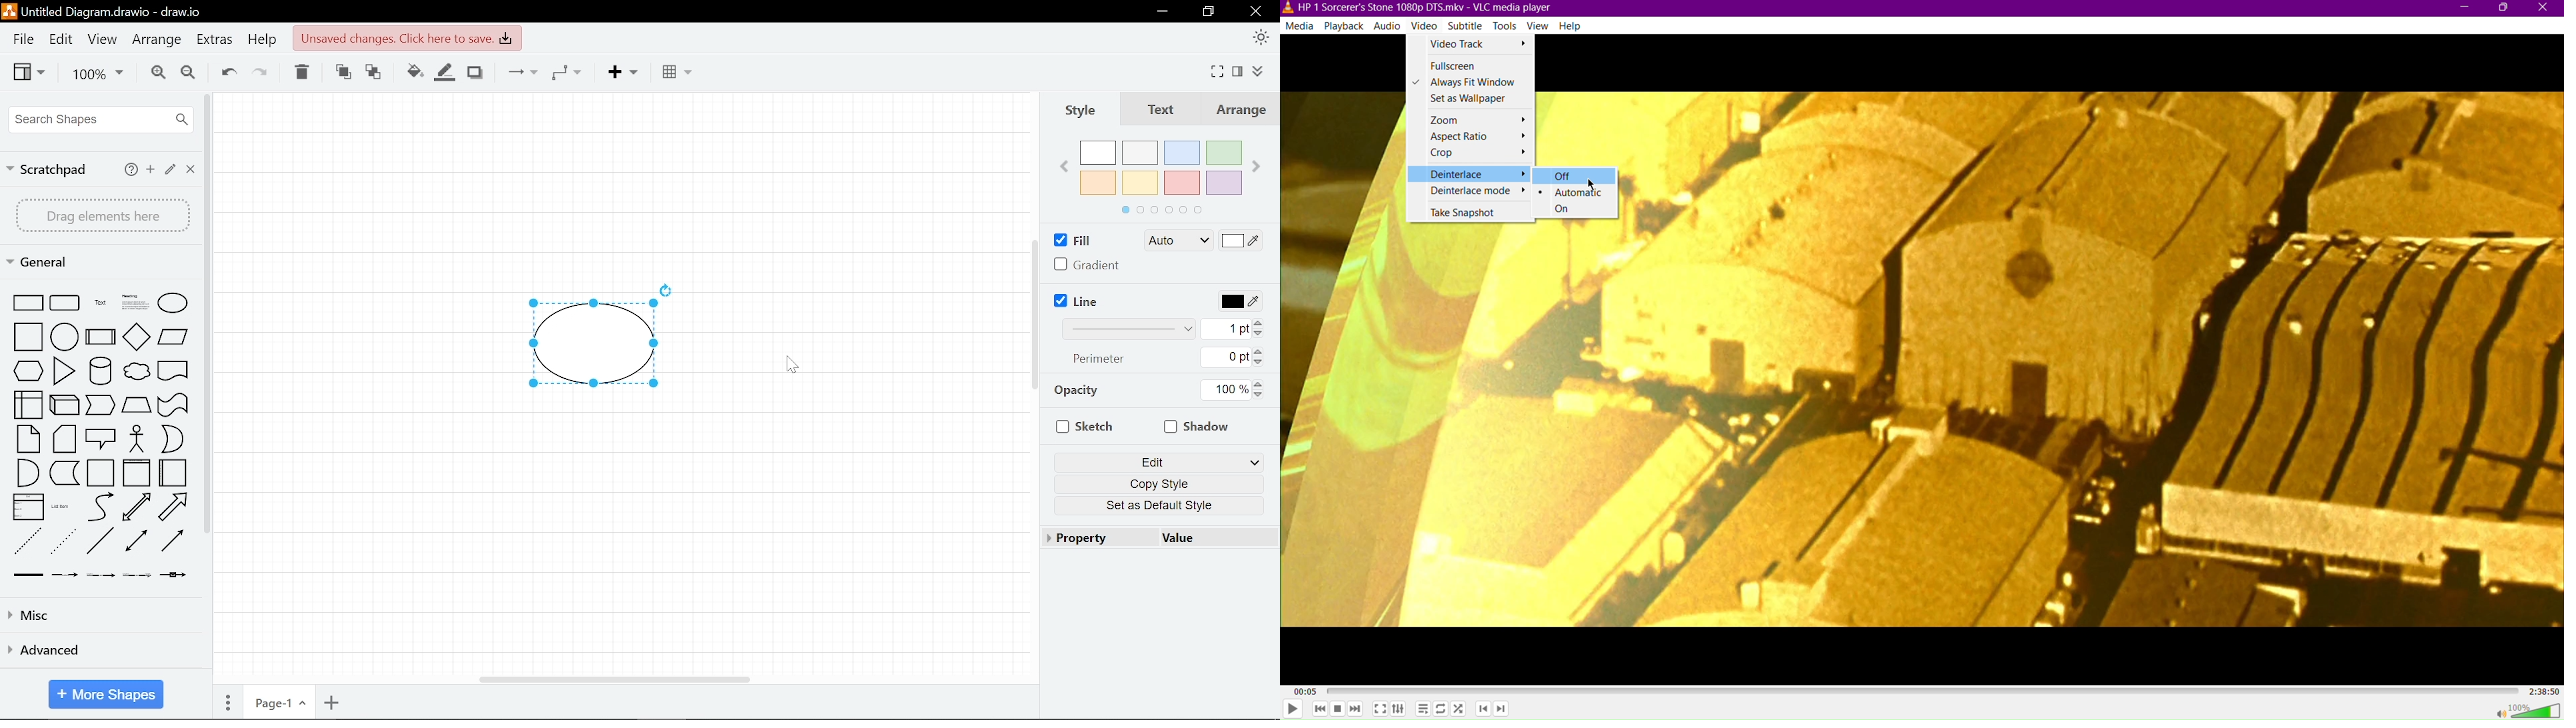 This screenshot has height=728, width=2576. Describe the element at coordinates (1081, 426) in the screenshot. I see `Sketch` at that location.